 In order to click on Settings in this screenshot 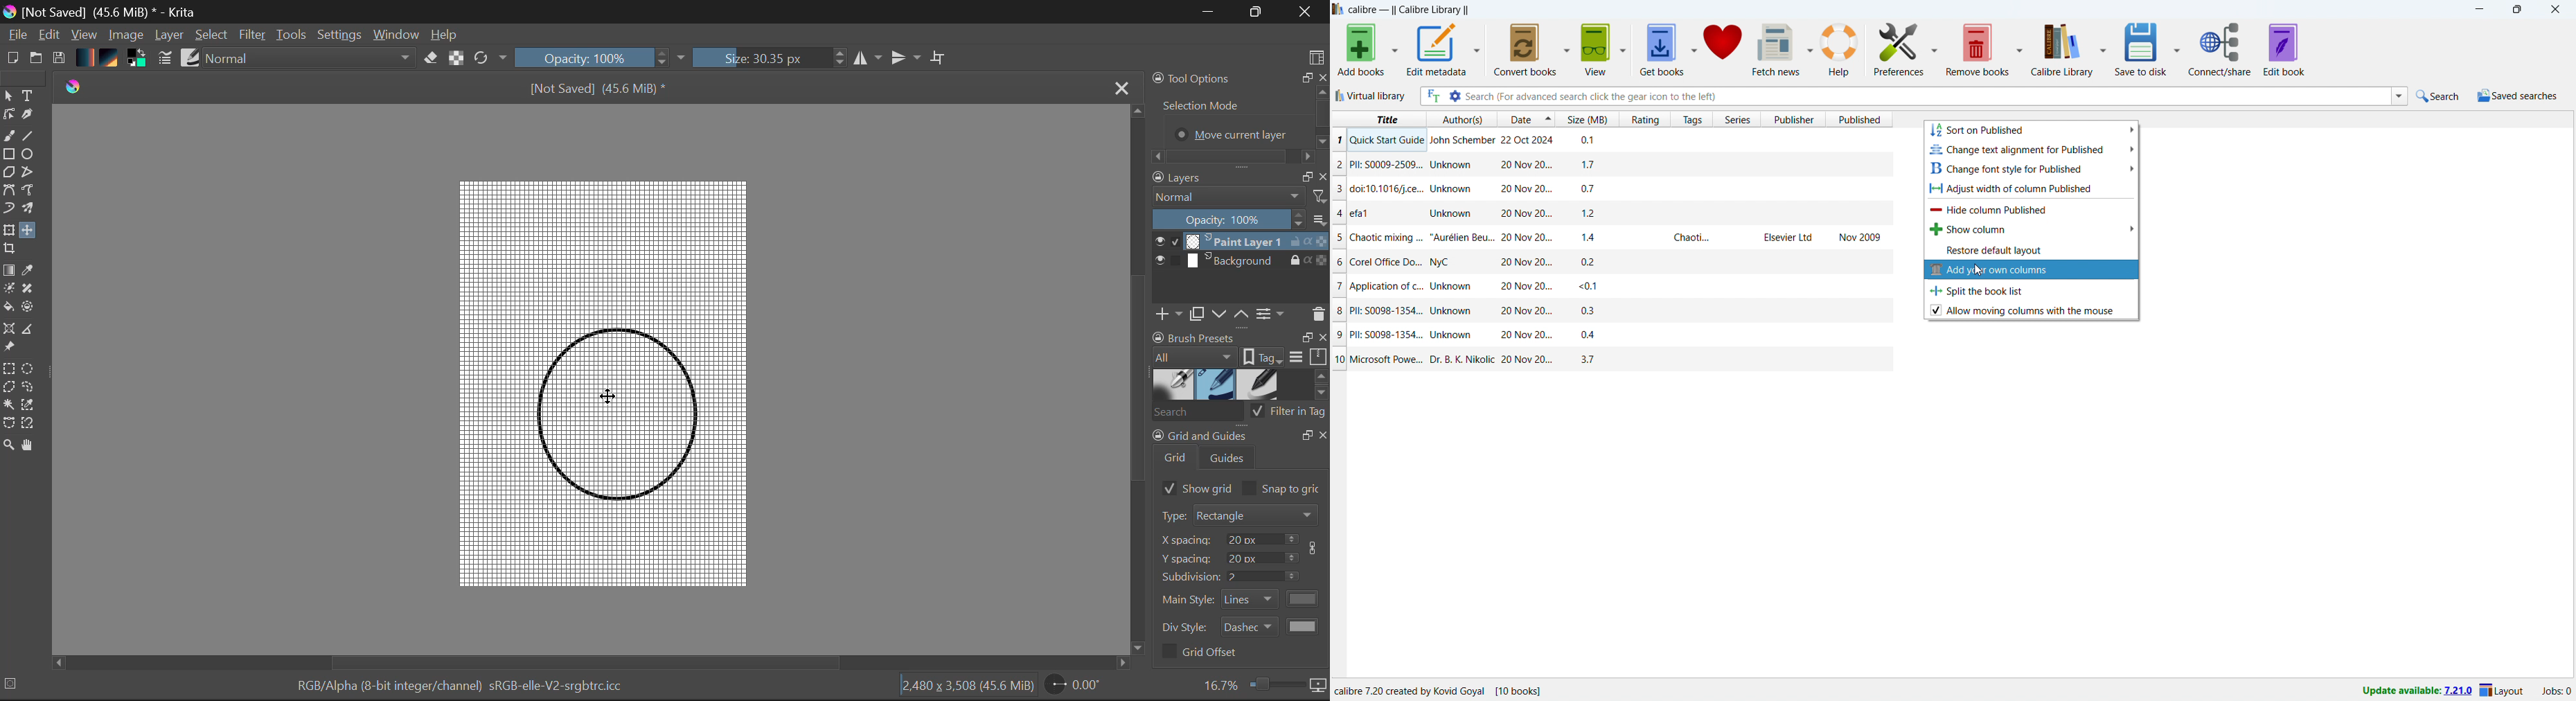, I will do `click(340, 37)`.